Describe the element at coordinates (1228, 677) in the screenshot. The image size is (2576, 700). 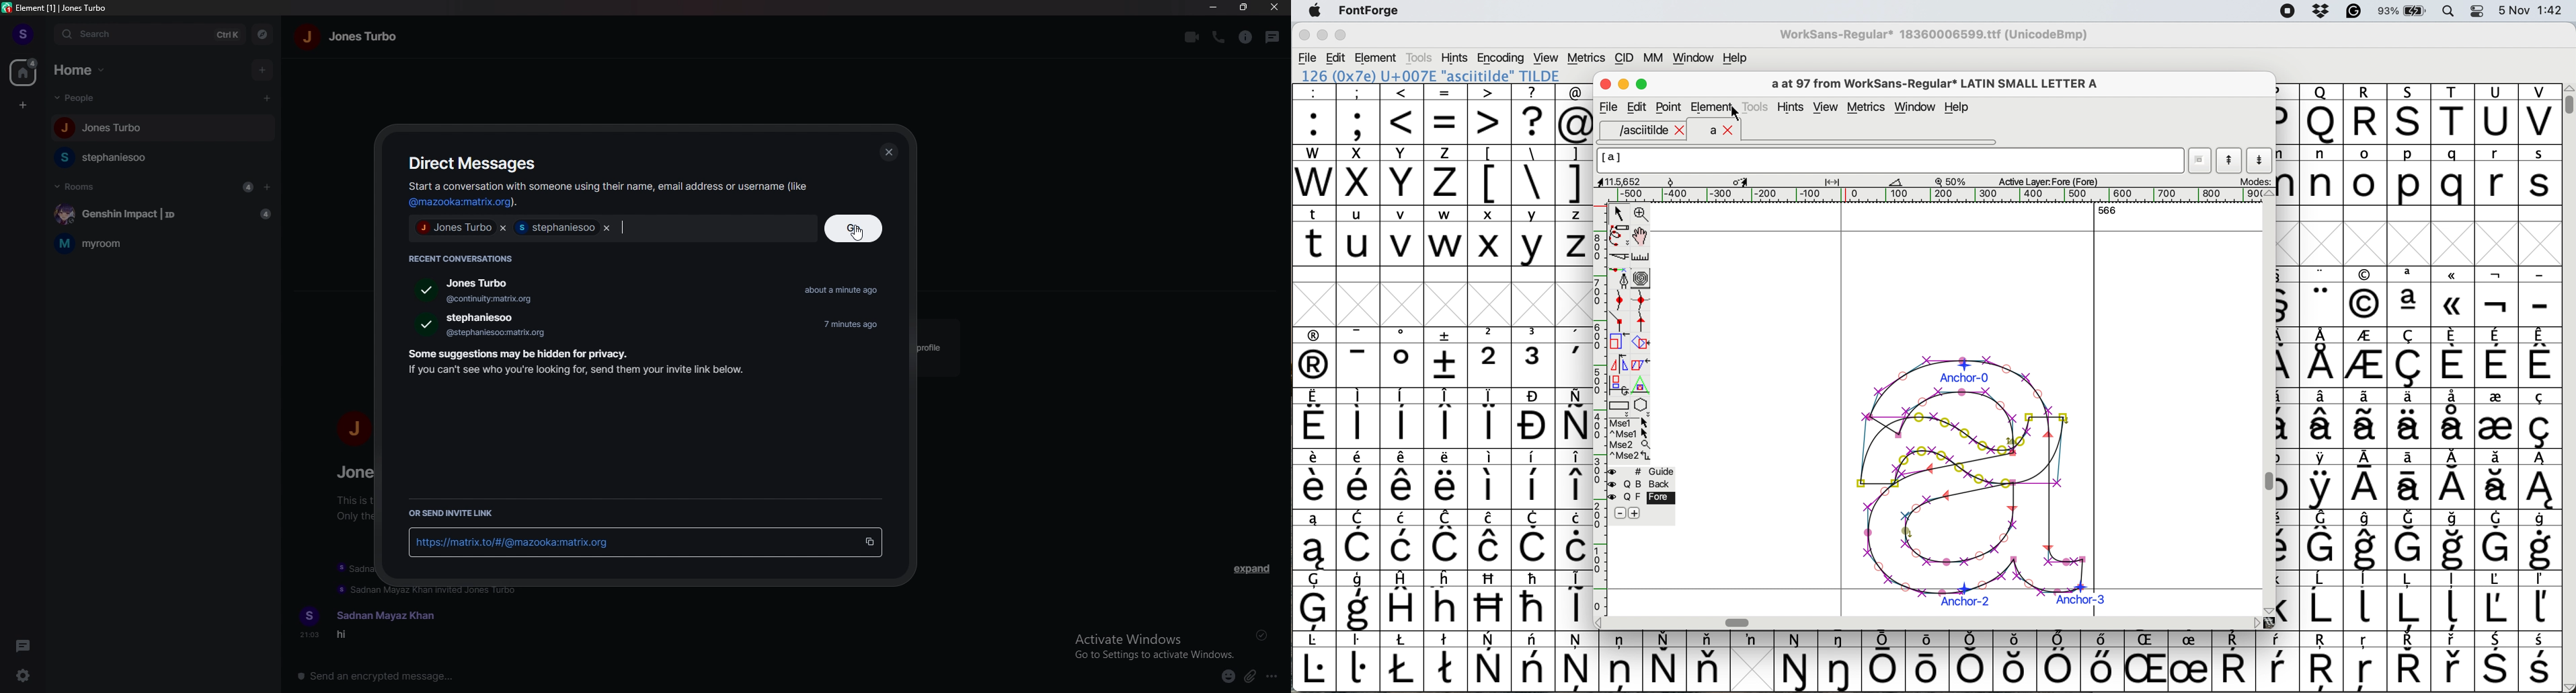
I see `emoji` at that location.